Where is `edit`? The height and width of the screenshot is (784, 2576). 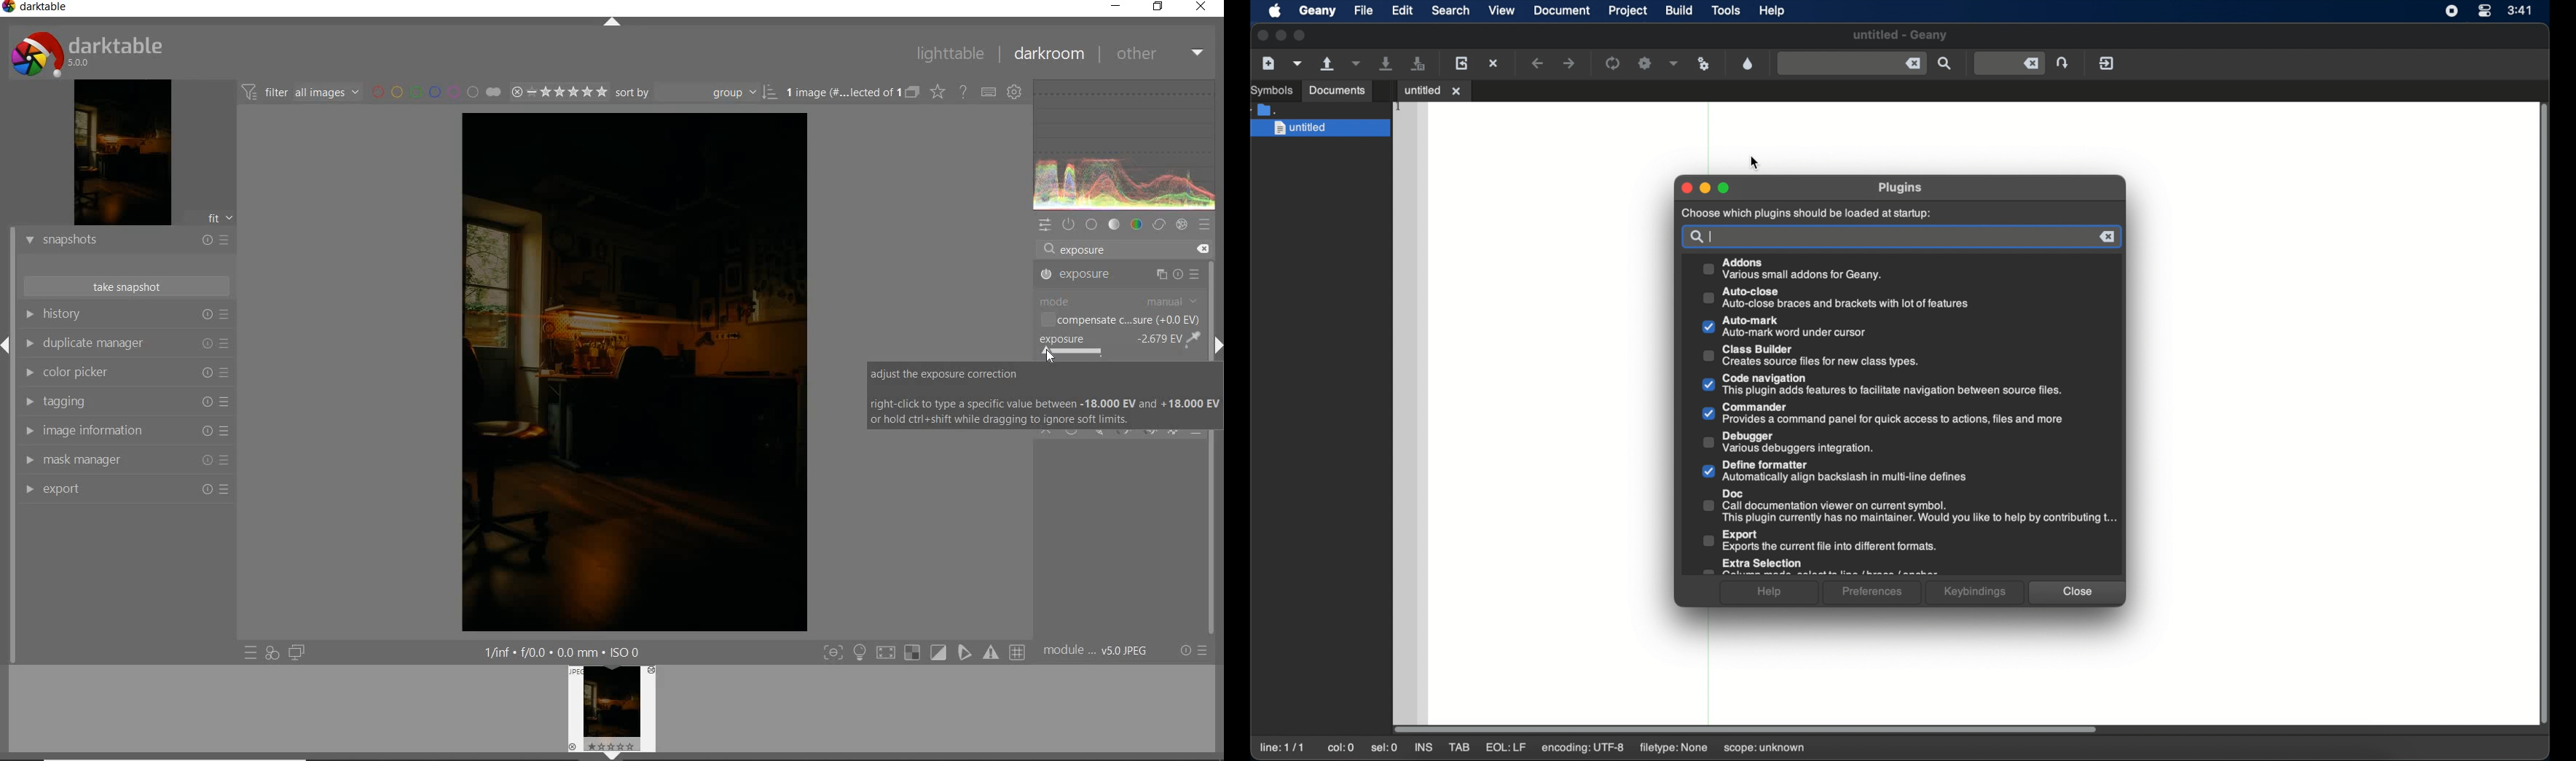 edit is located at coordinates (1403, 11).